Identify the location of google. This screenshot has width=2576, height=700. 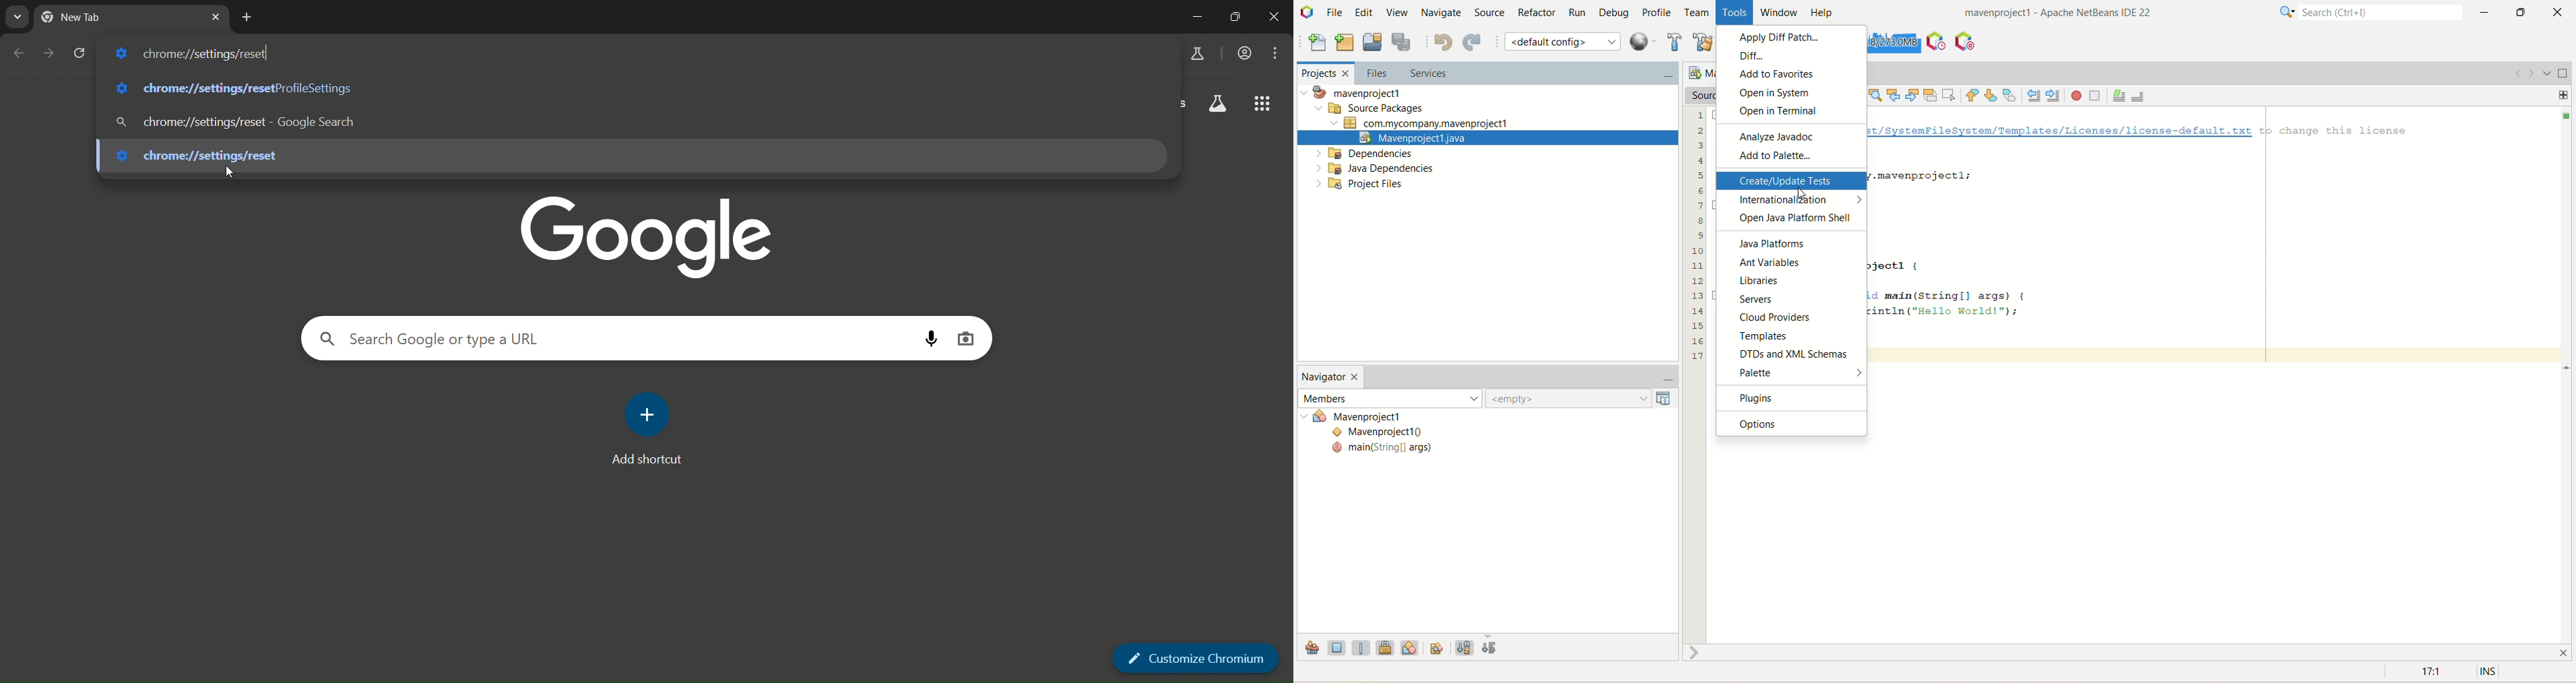
(645, 234).